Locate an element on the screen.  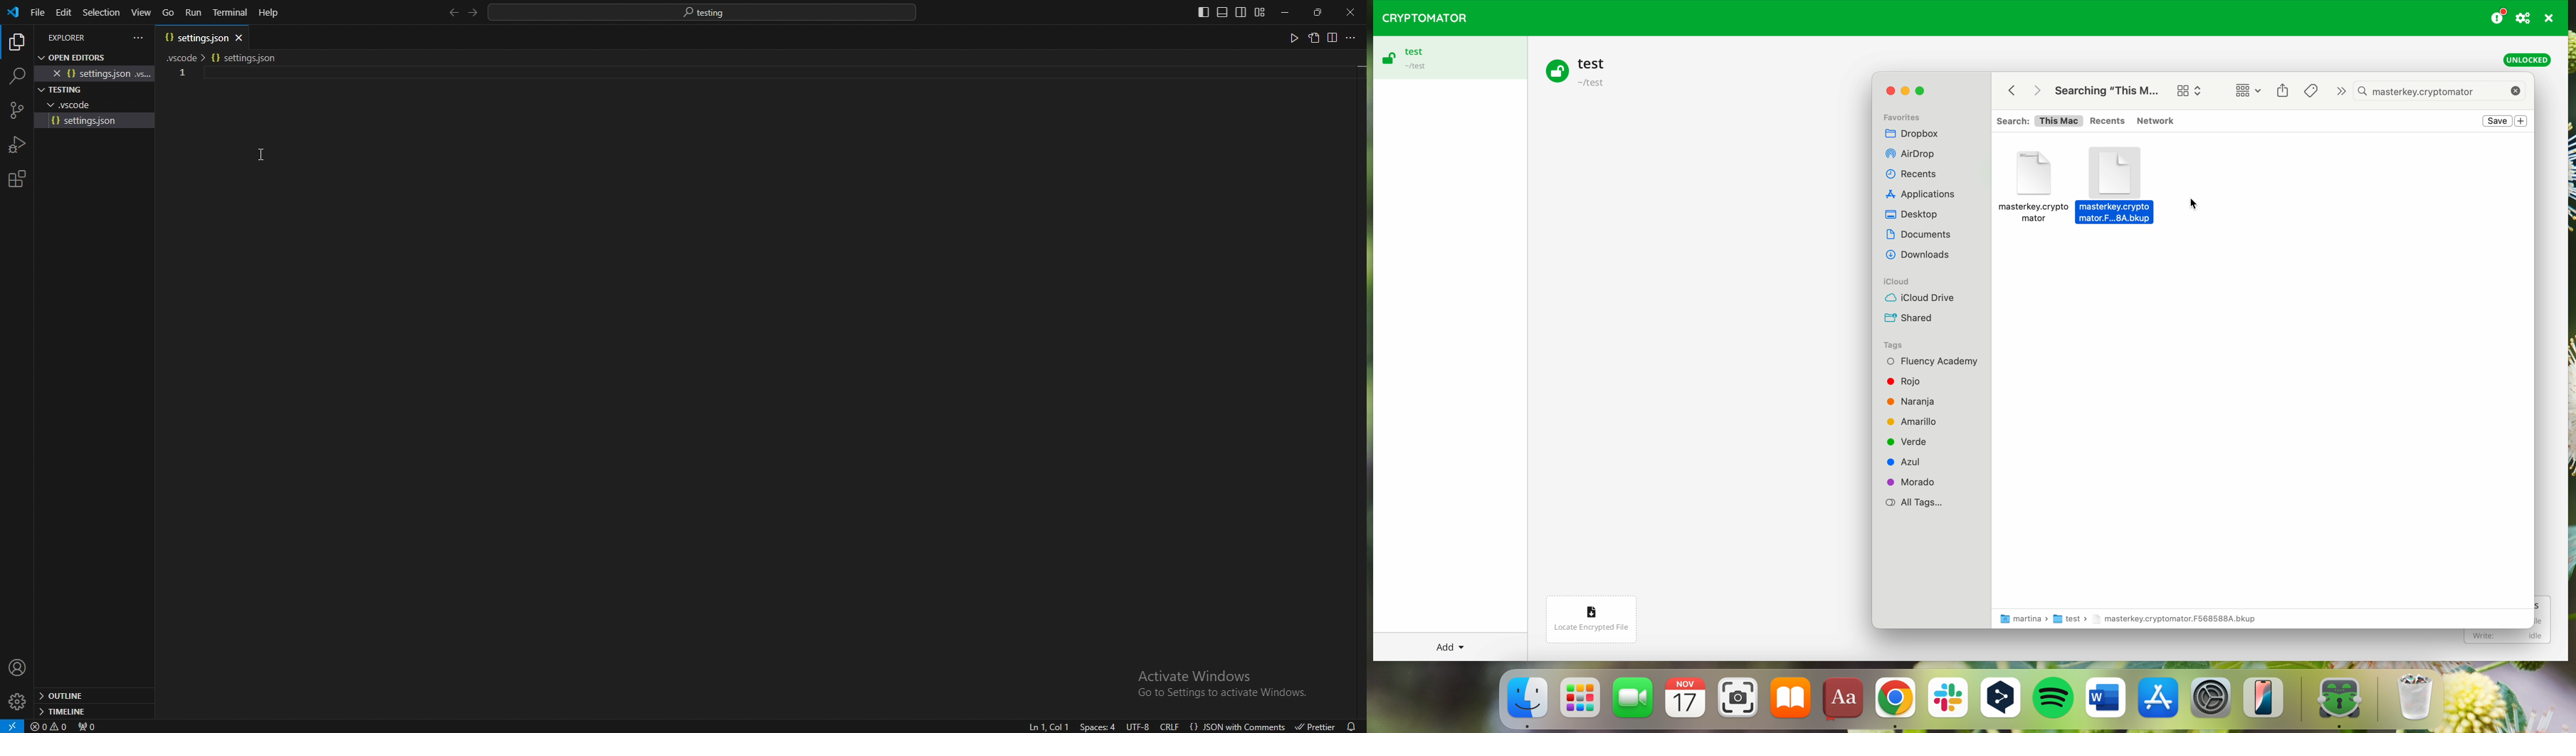
file is located at coordinates (97, 120).